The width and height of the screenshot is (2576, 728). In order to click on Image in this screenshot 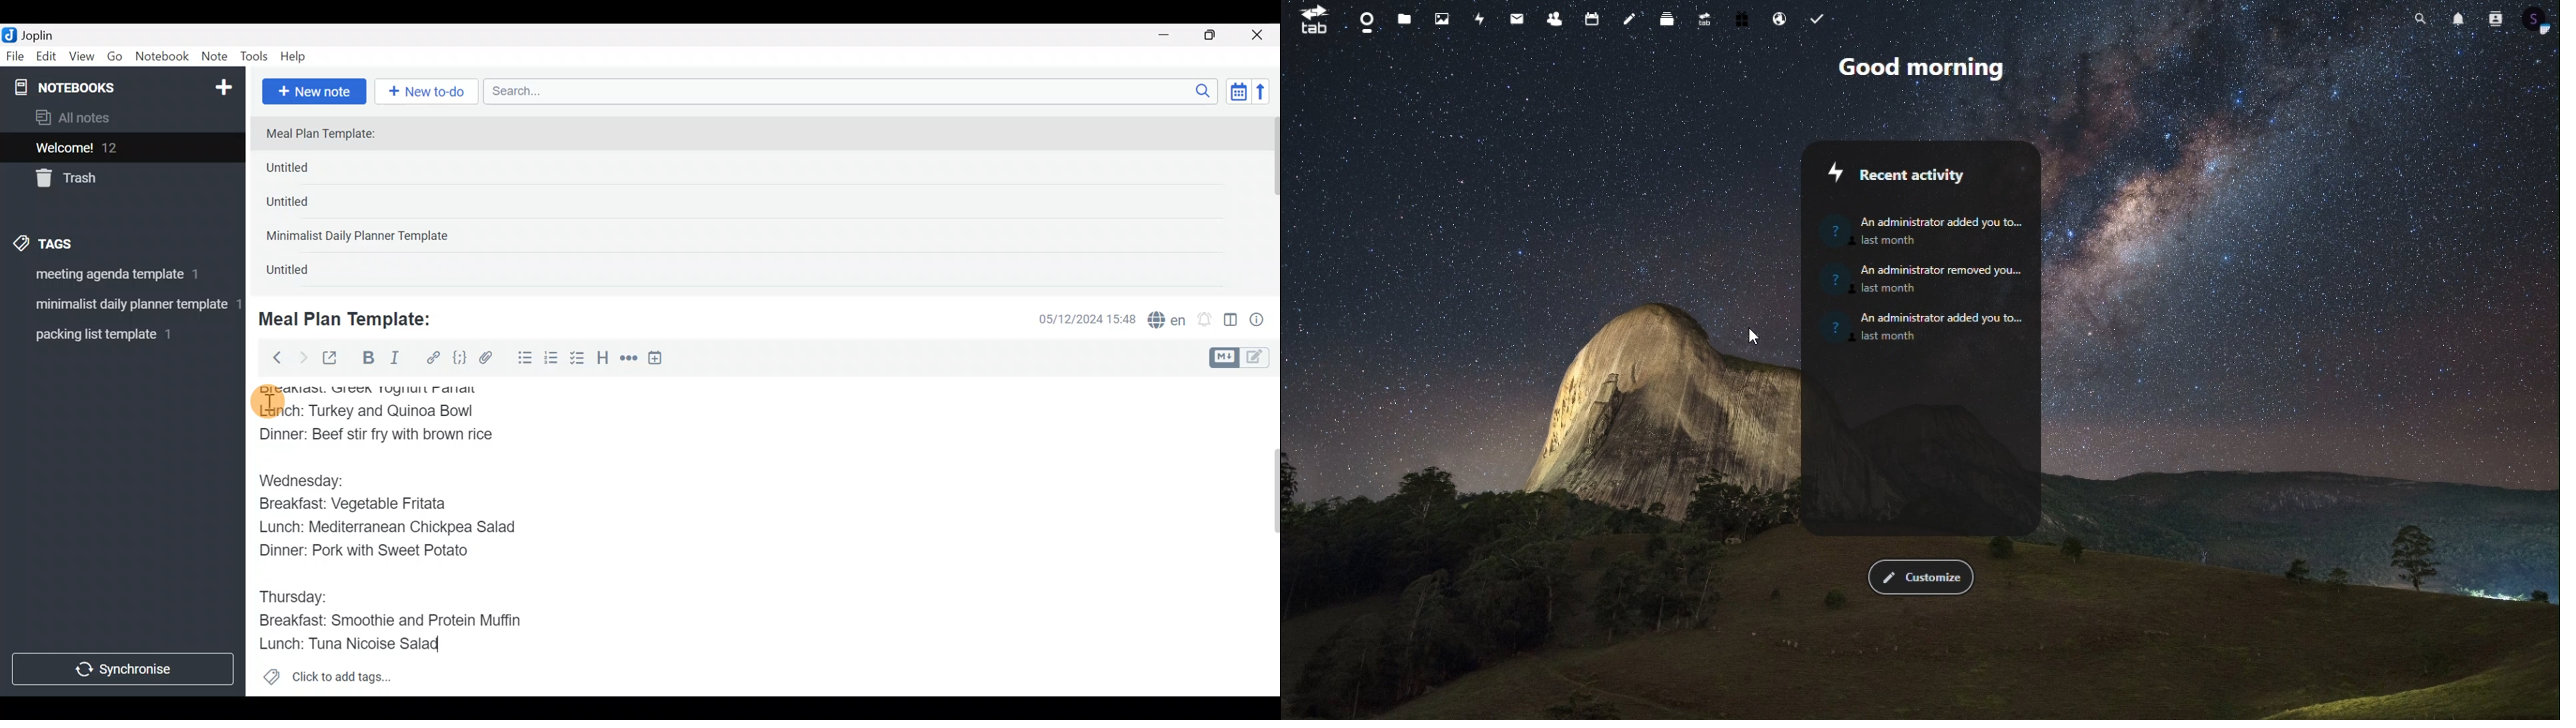, I will do `click(1834, 327)`.